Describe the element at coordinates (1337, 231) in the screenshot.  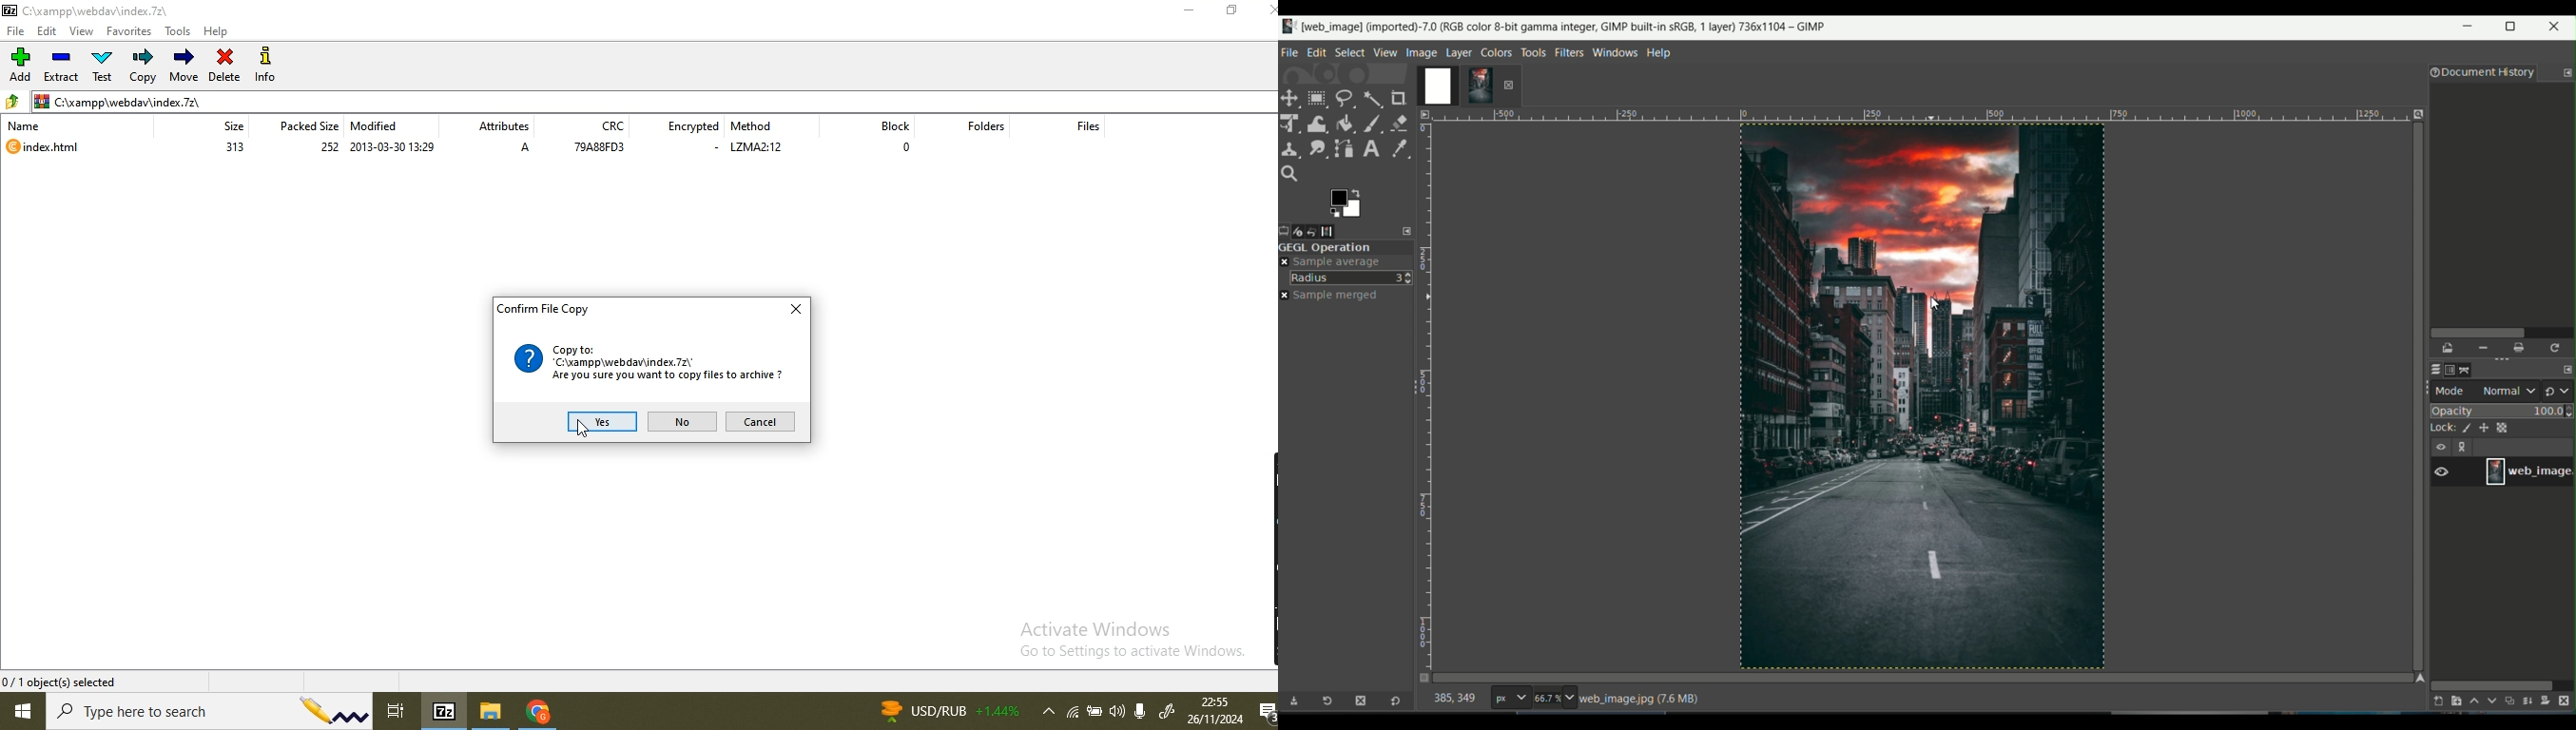
I see `images` at that location.